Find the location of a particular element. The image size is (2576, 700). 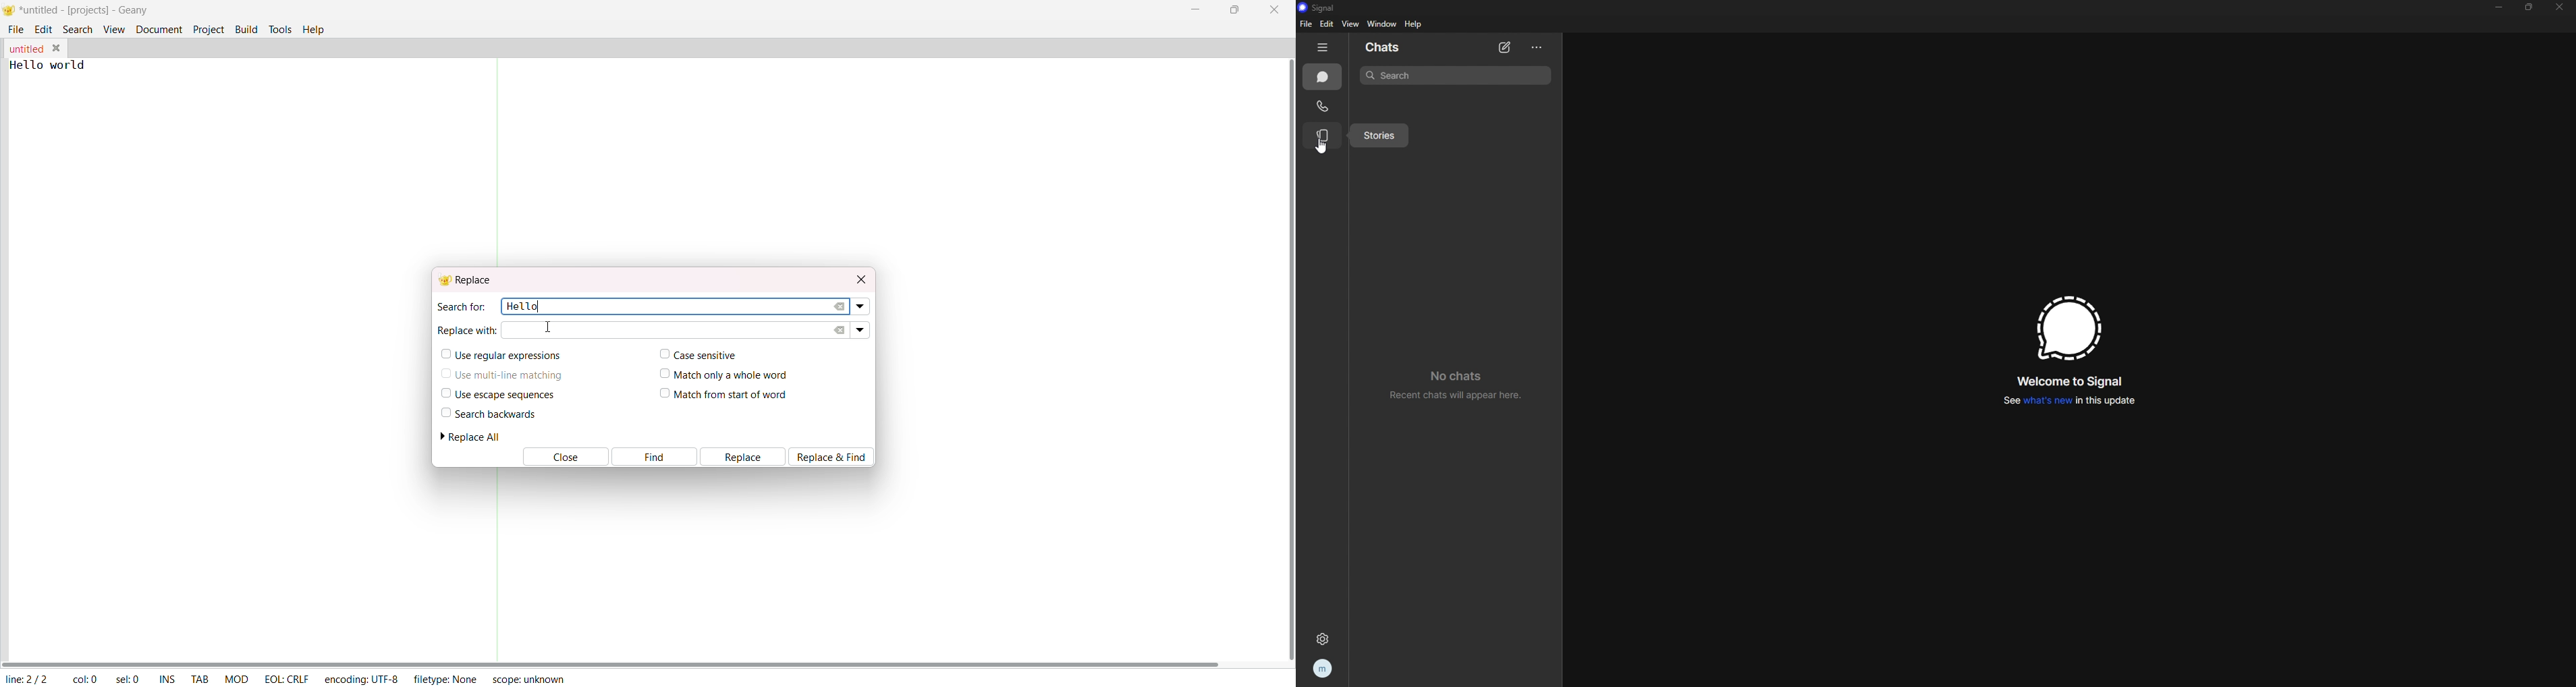

match from start of word is located at coordinates (724, 395).